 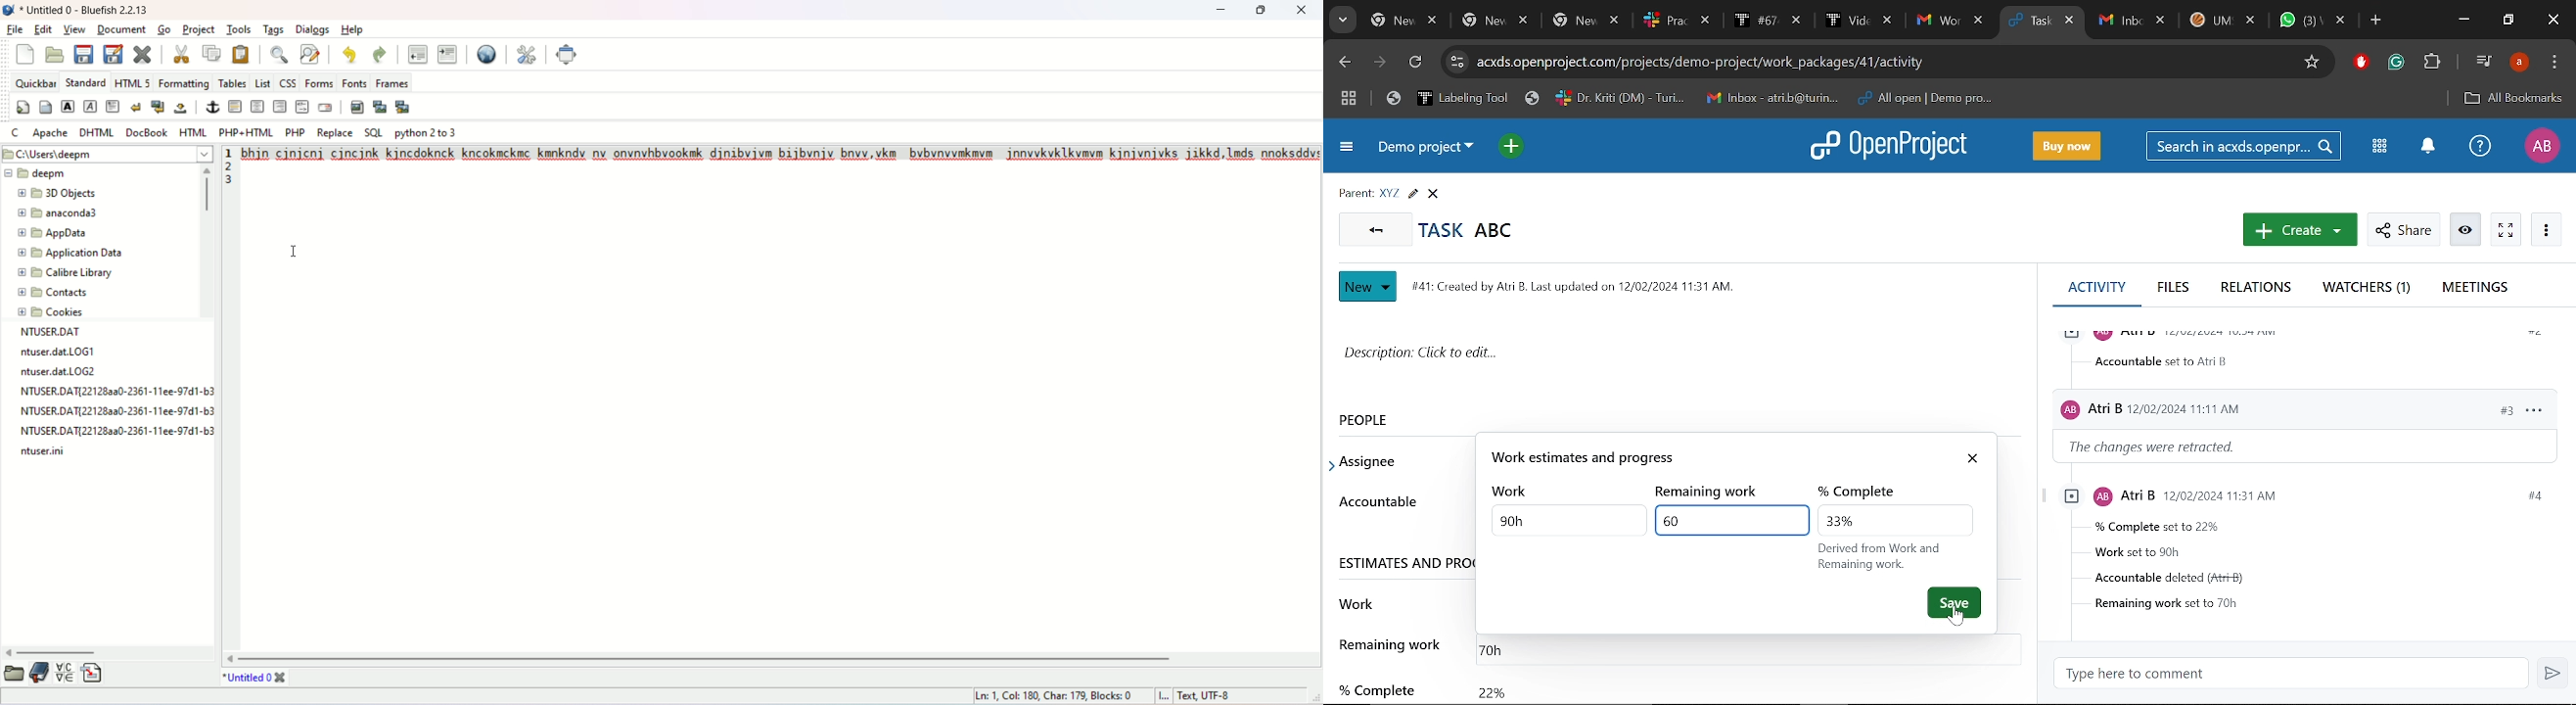 What do you see at coordinates (144, 54) in the screenshot?
I see `close current file` at bounding box center [144, 54].